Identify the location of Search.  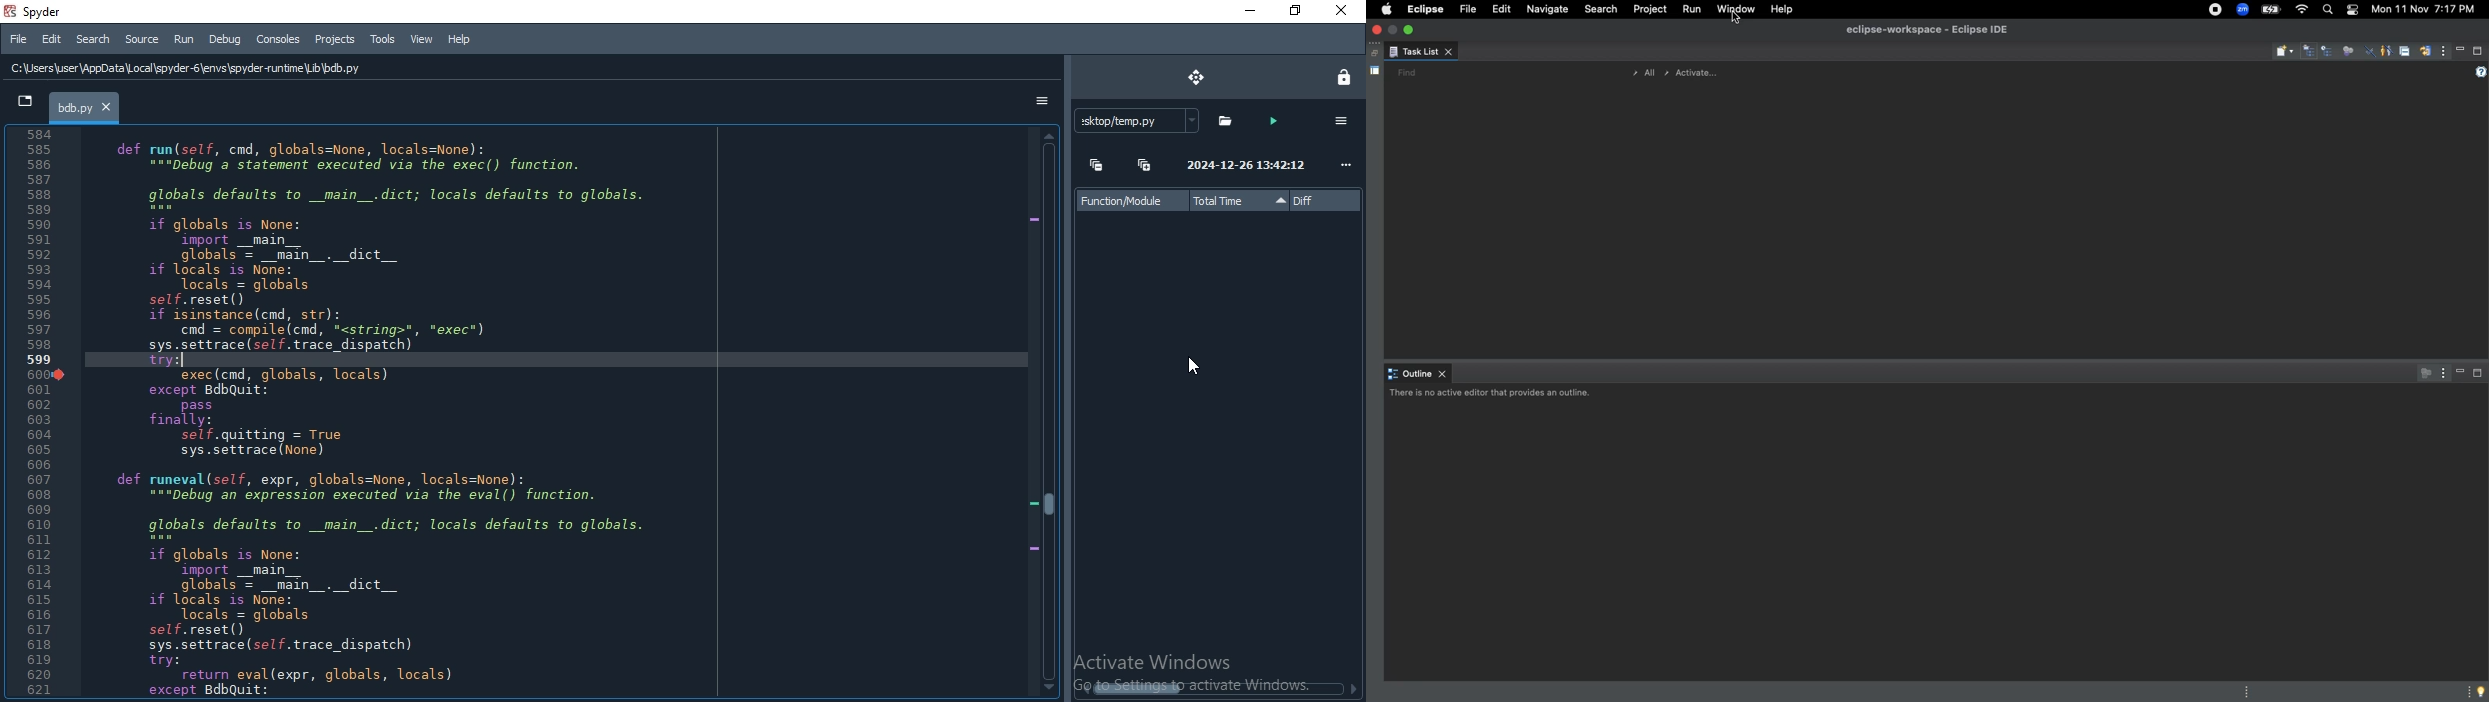
(96, 40).